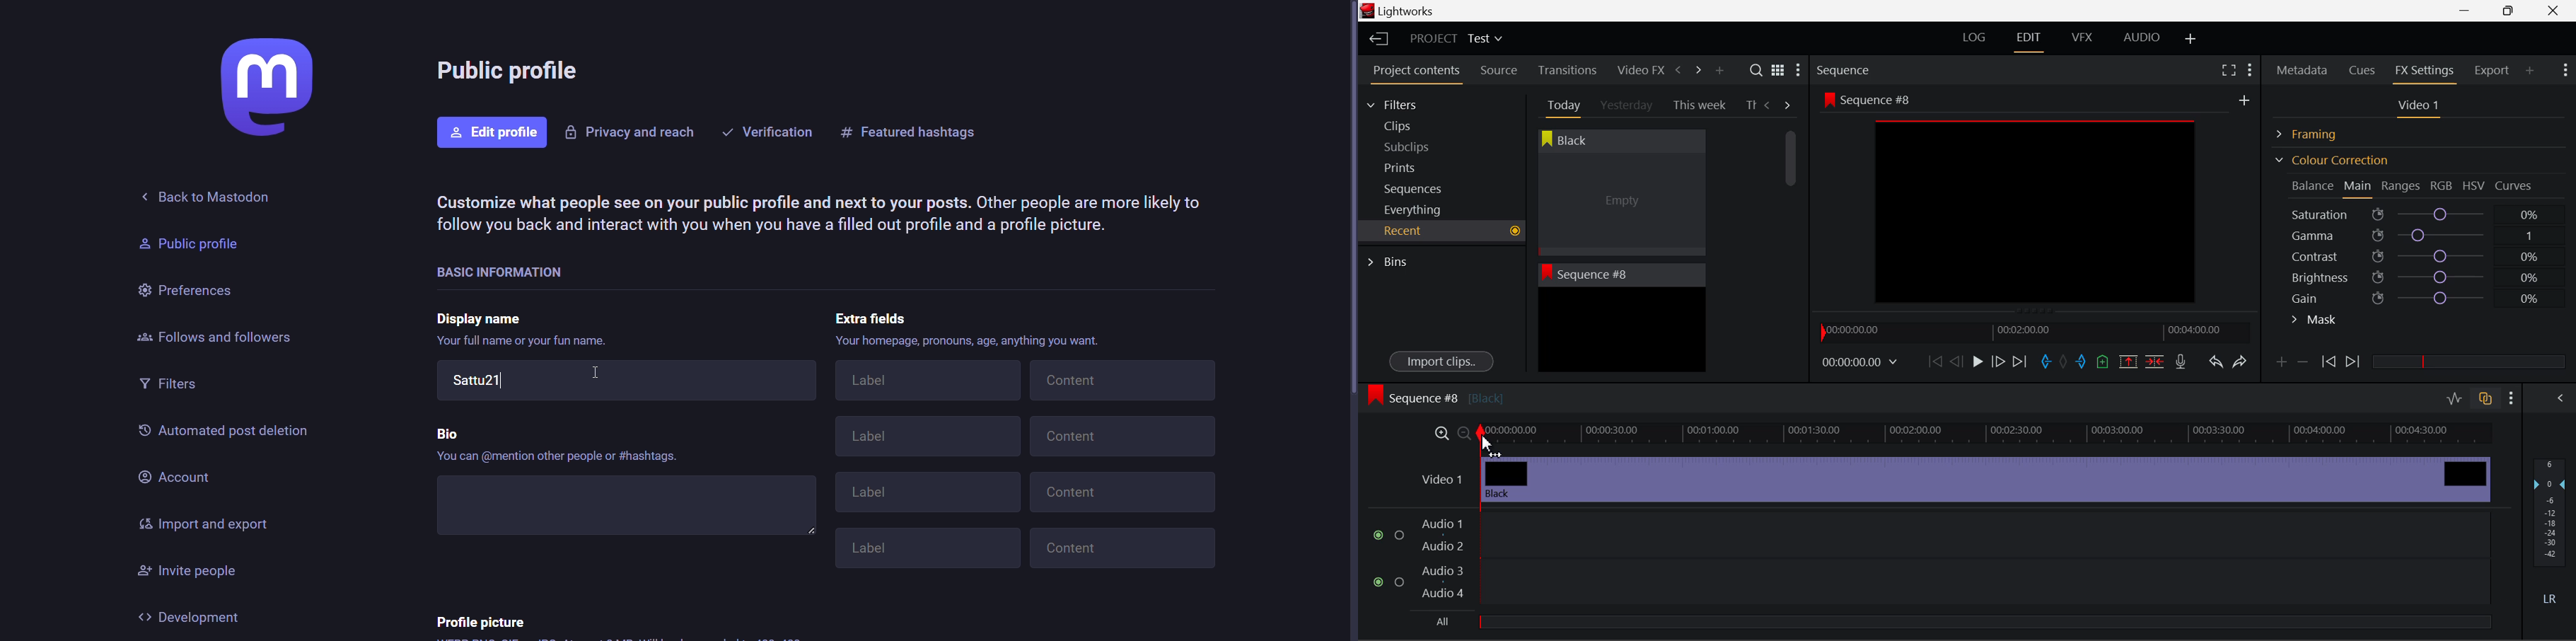 The image size is (2576, 644). What do you see at coordinates (963, 340) in the screenshot?
I see `Your homepage, pronouns, age, anything you want.` at bounding box center [963, 340].